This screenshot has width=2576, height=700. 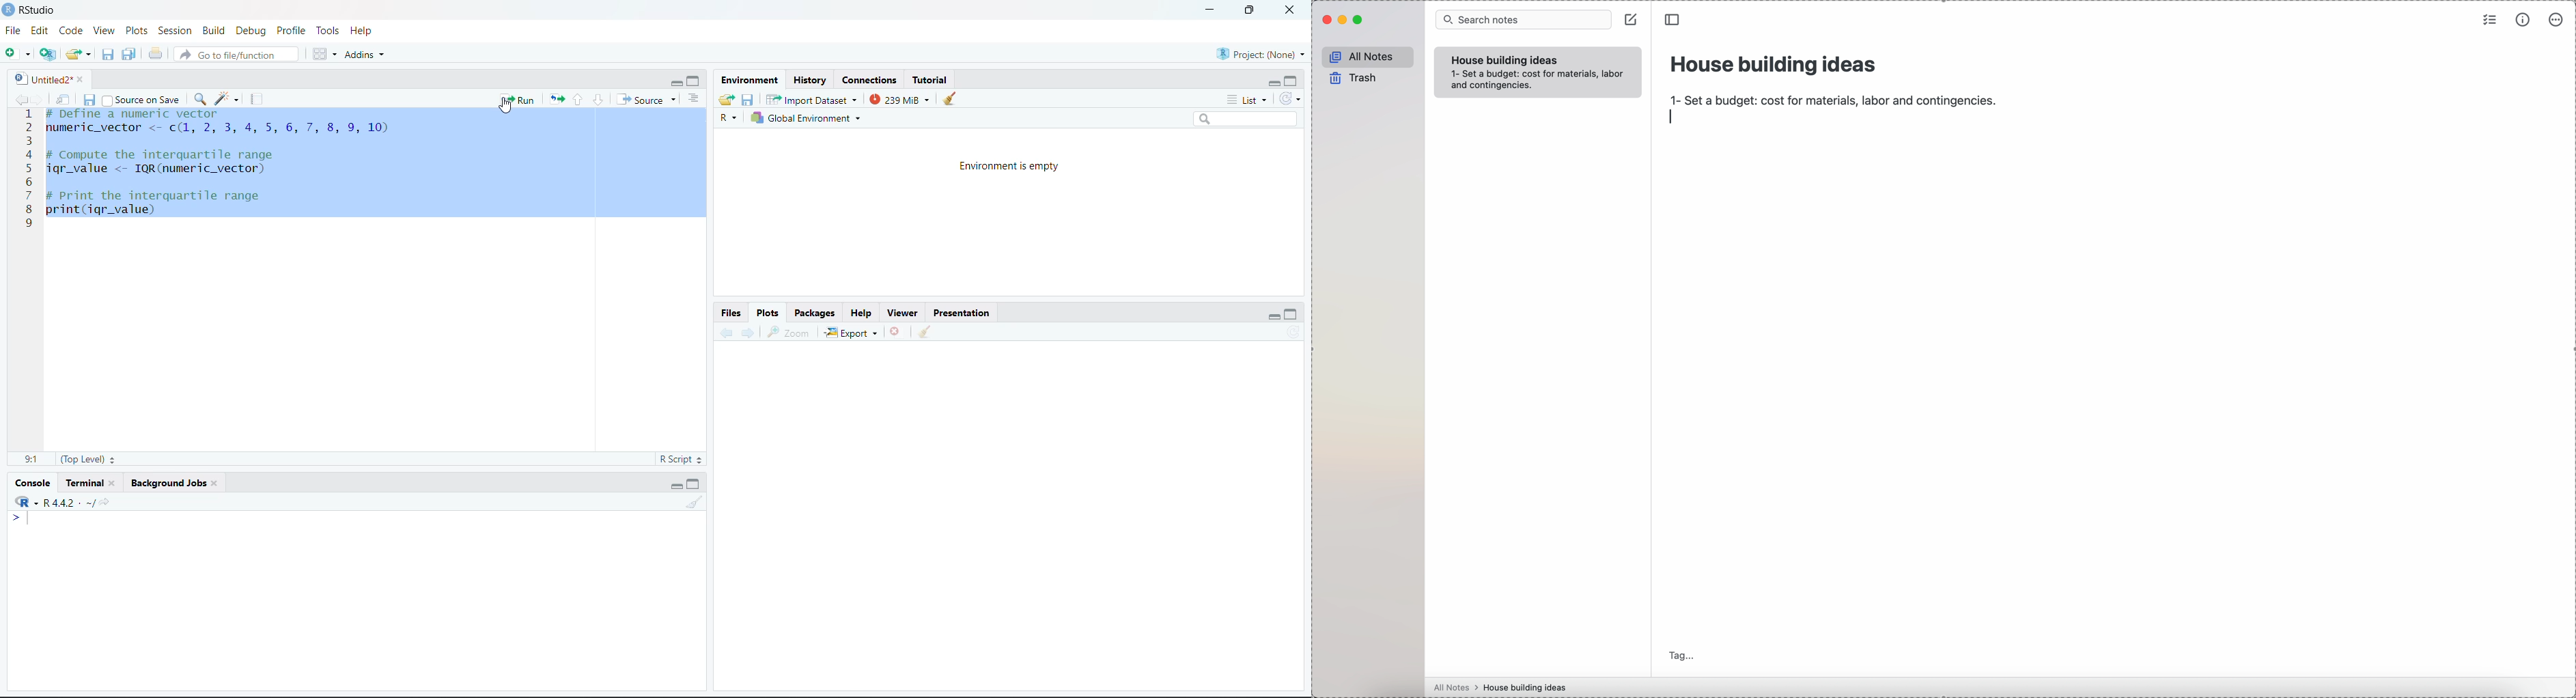 What do you see at coordinates (229, 97) in the screenshot?
I see `Code Tools` at bounding box center [229, 97].